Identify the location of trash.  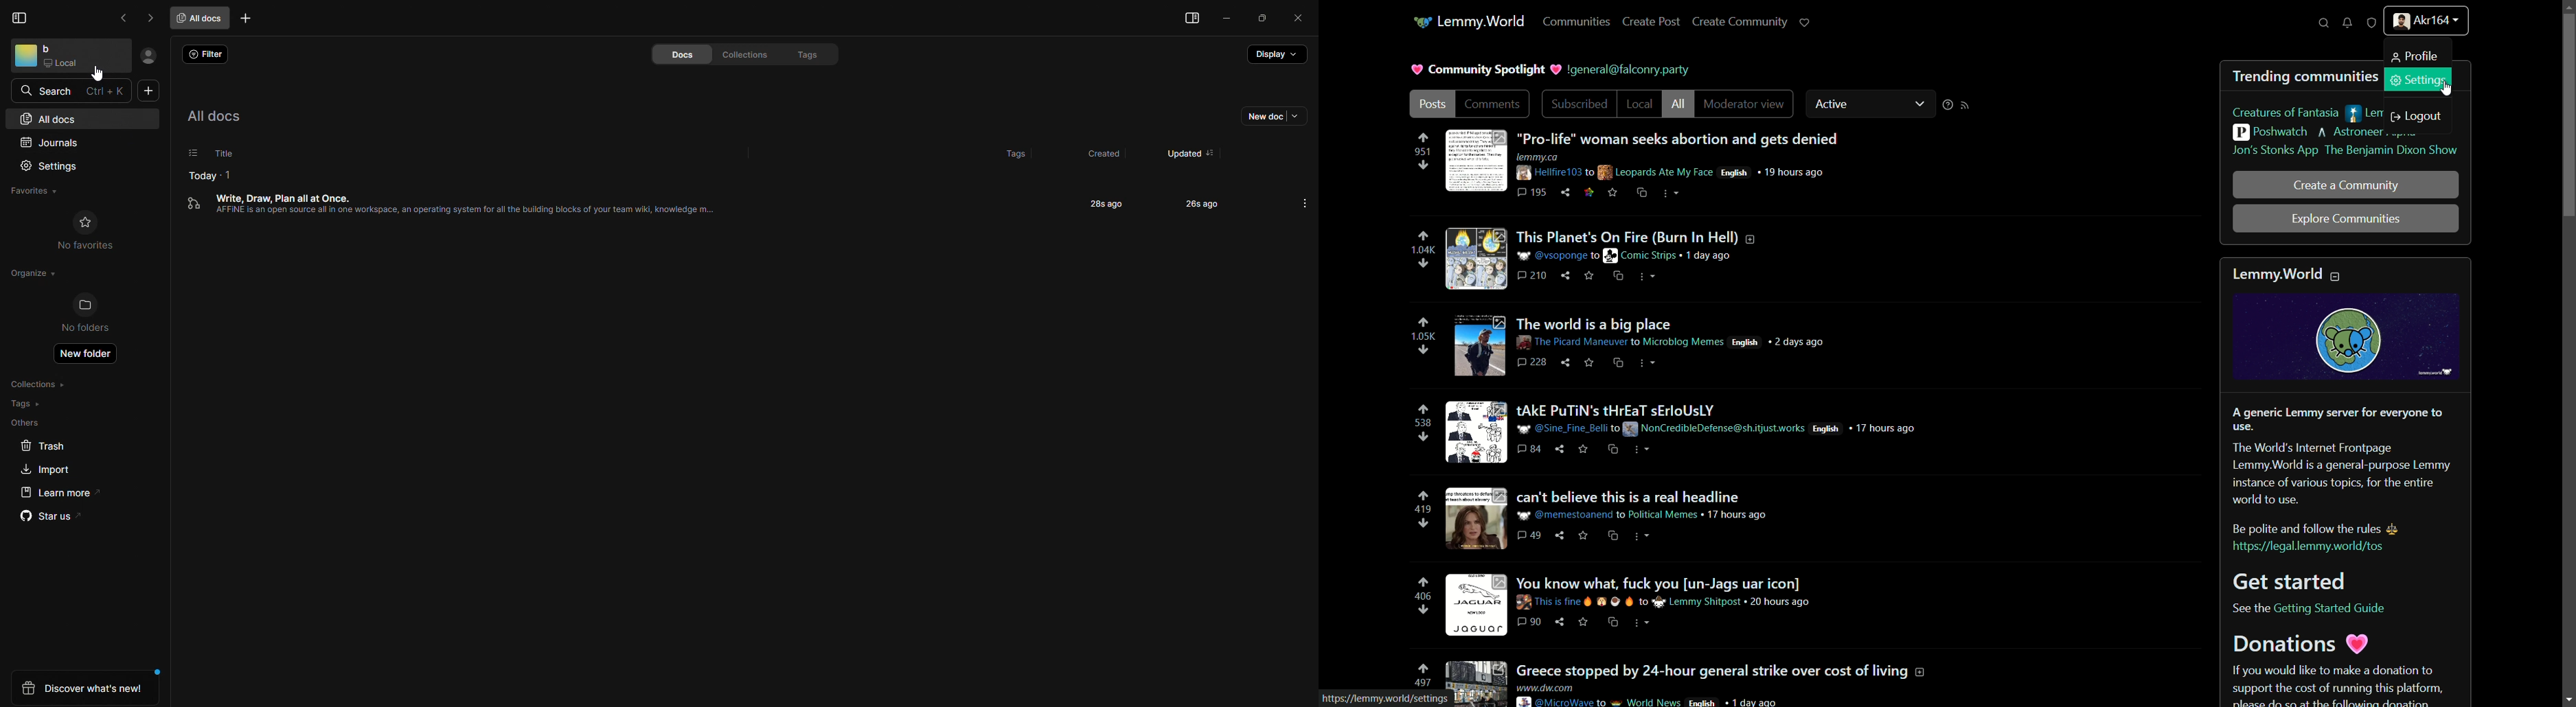
(43, 446).